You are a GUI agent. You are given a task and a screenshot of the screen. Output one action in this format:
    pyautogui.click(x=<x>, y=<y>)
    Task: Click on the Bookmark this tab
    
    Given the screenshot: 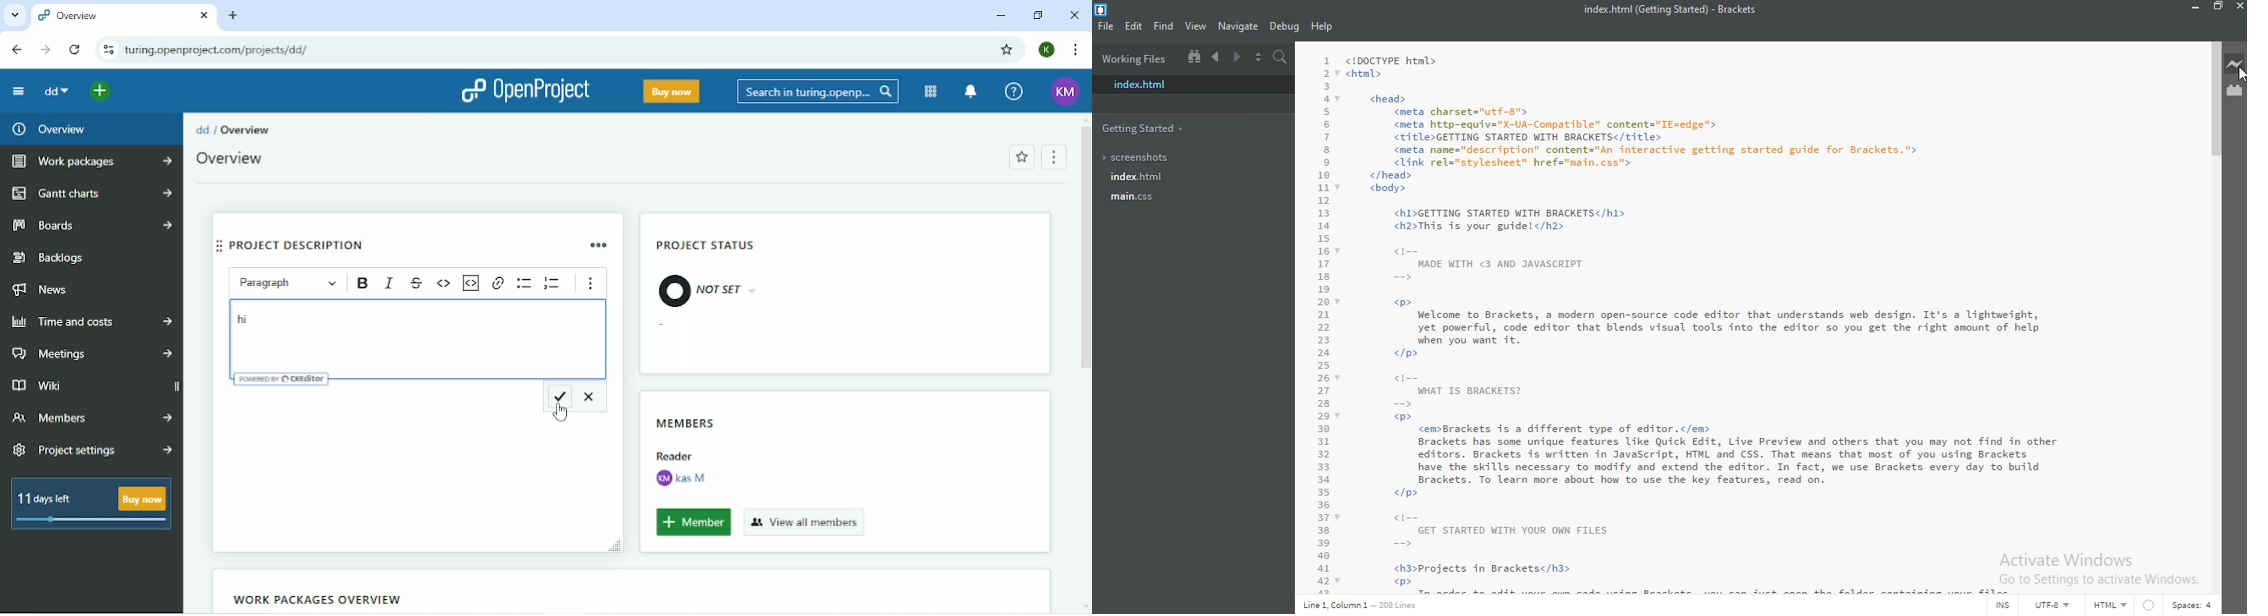 What is the action you would take?
    pyautogui.click(x=1006, y=49)
    